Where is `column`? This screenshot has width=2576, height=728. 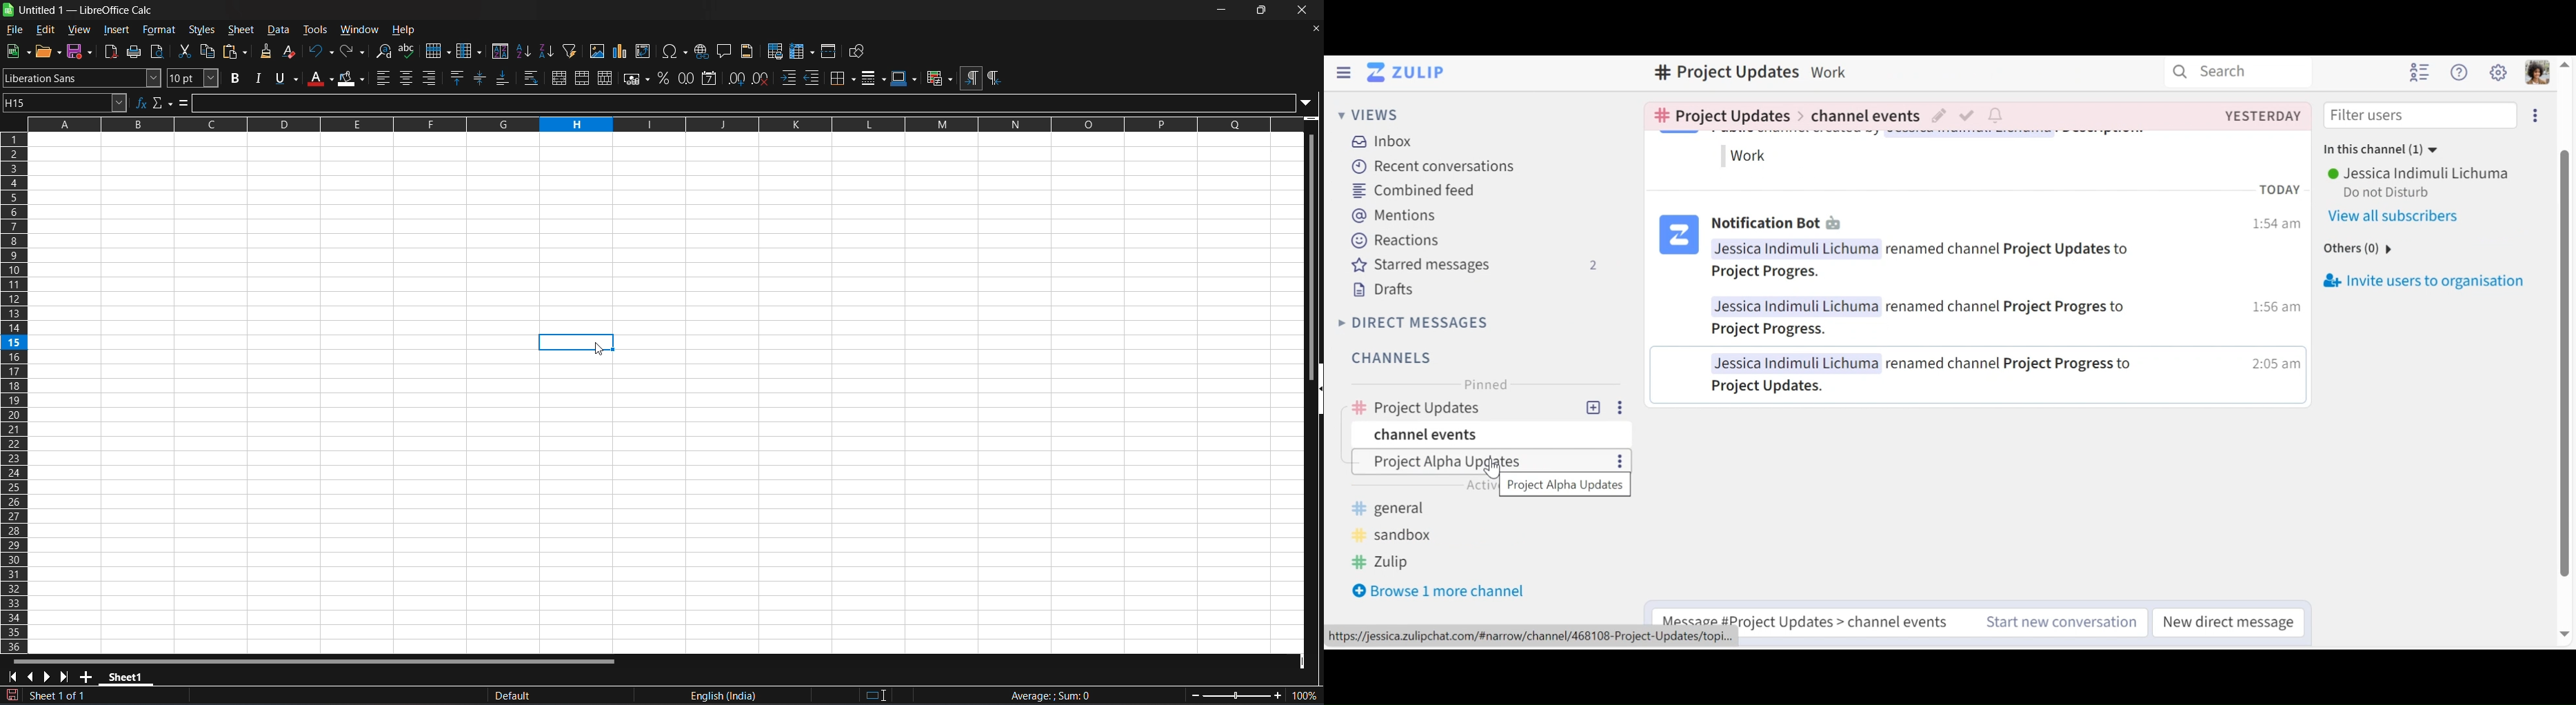 column is located at coordinates (470, 51).